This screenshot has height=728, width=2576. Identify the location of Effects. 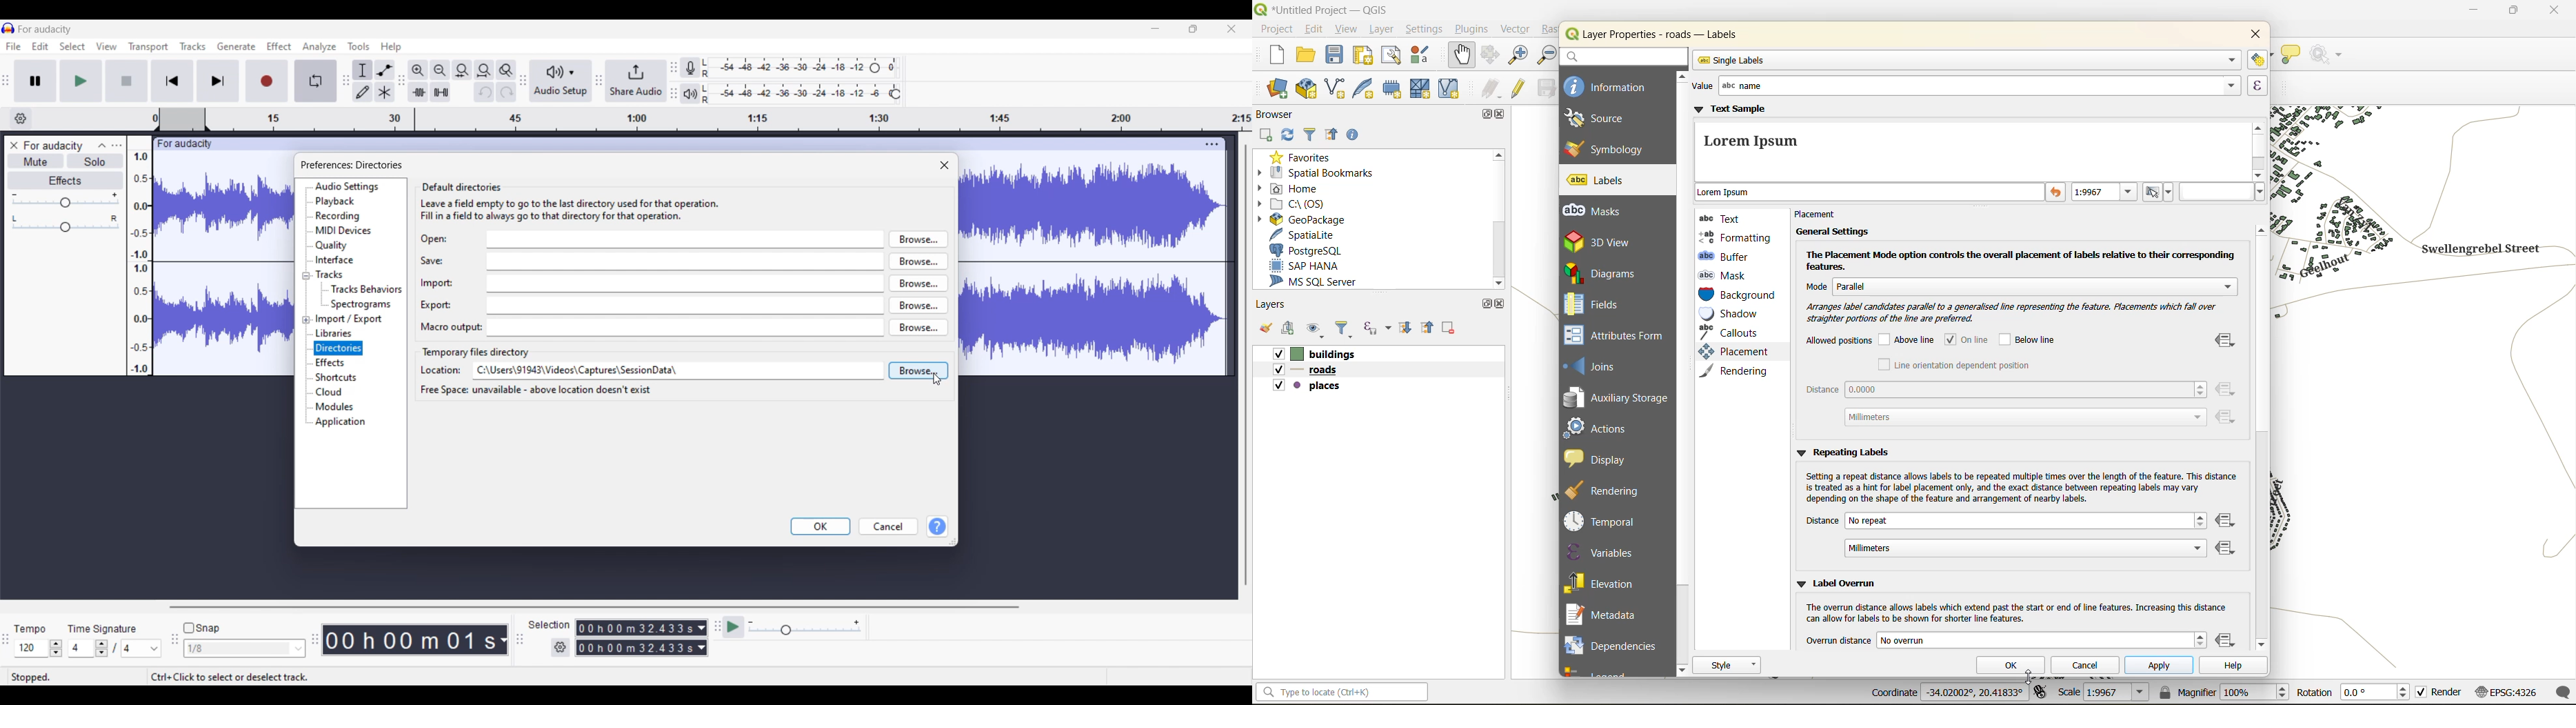
(331, 362).